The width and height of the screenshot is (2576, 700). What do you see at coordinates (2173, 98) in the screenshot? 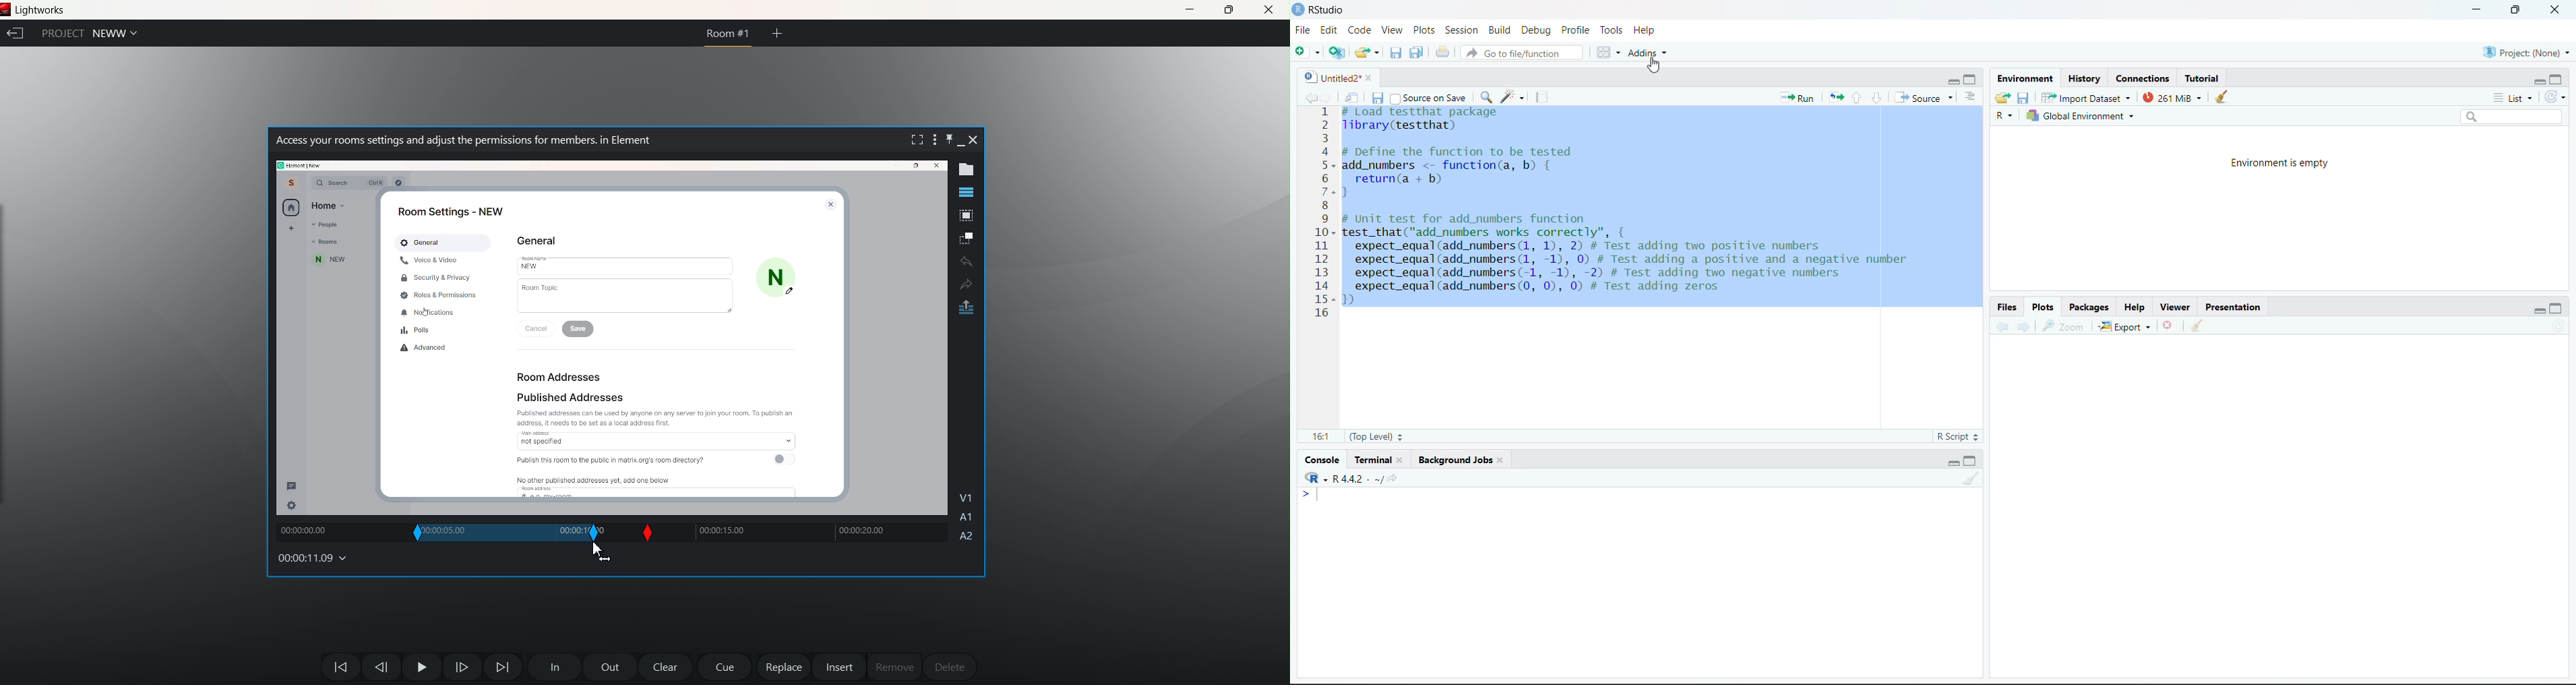
I see `261 Mib` at bounding box center [2173, 98].